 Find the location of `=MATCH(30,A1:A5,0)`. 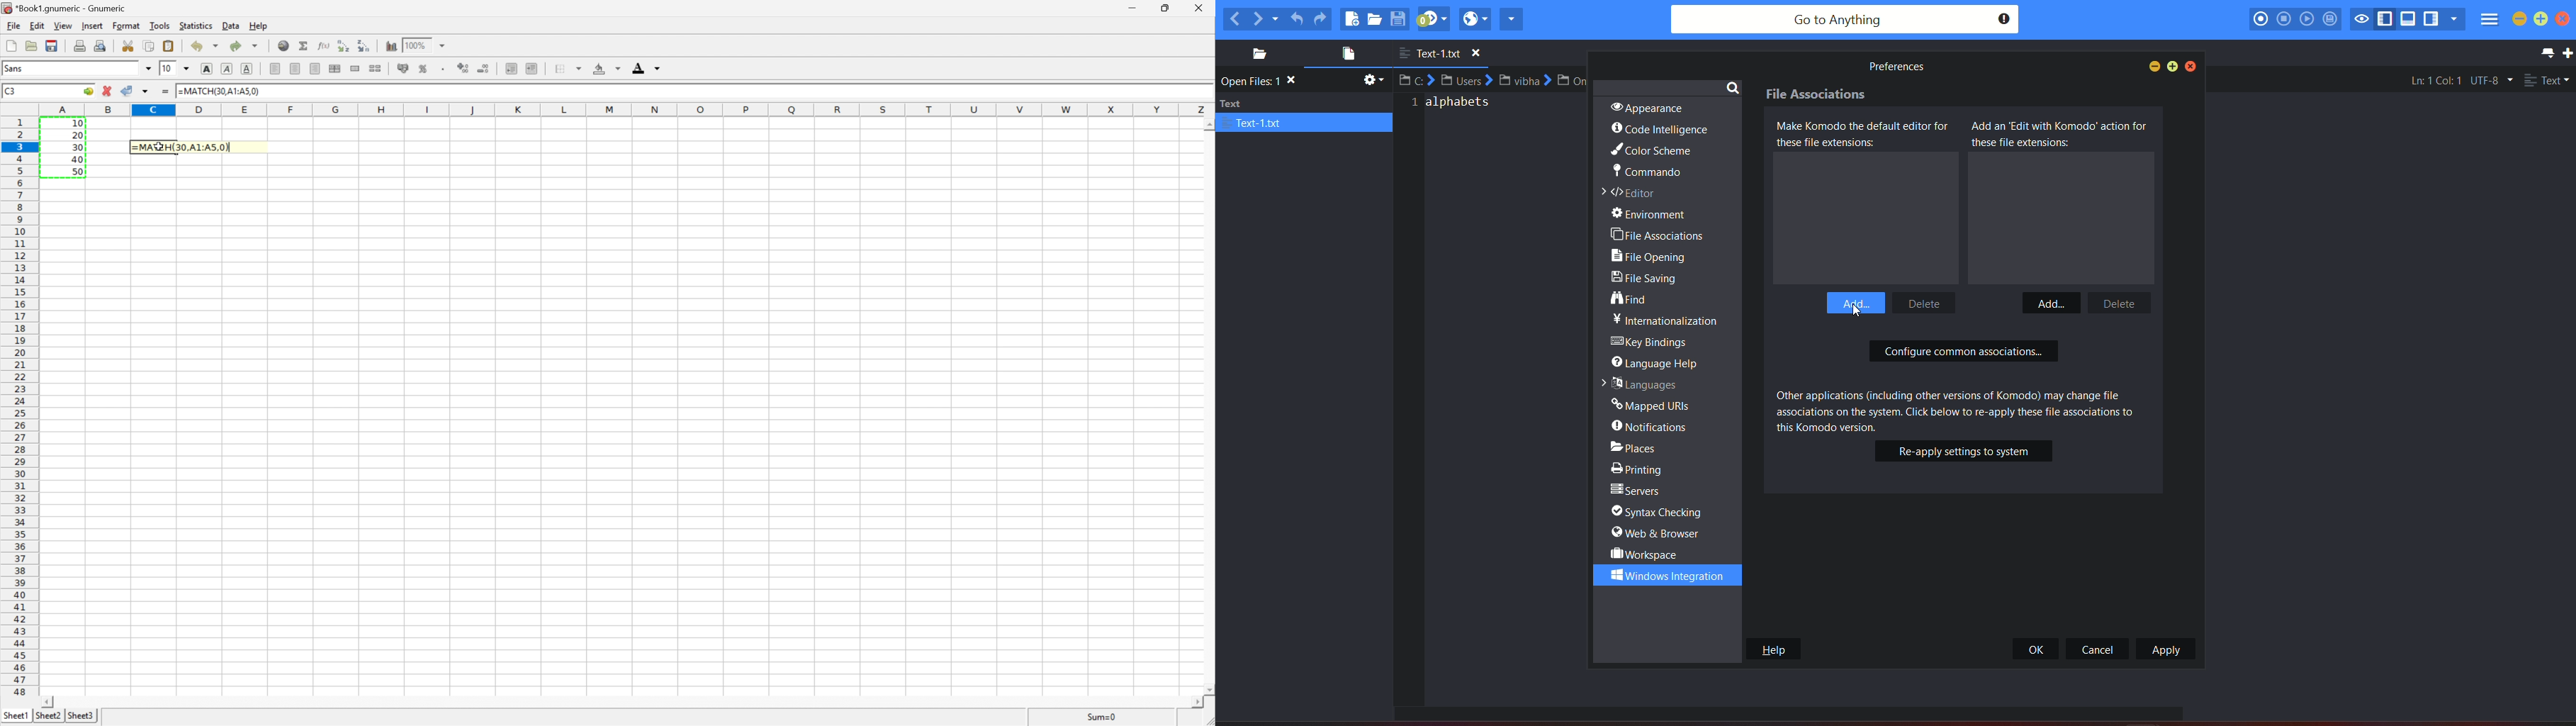

=MATCH(30,A1:A5,0) is located at coordinates (182, 143).